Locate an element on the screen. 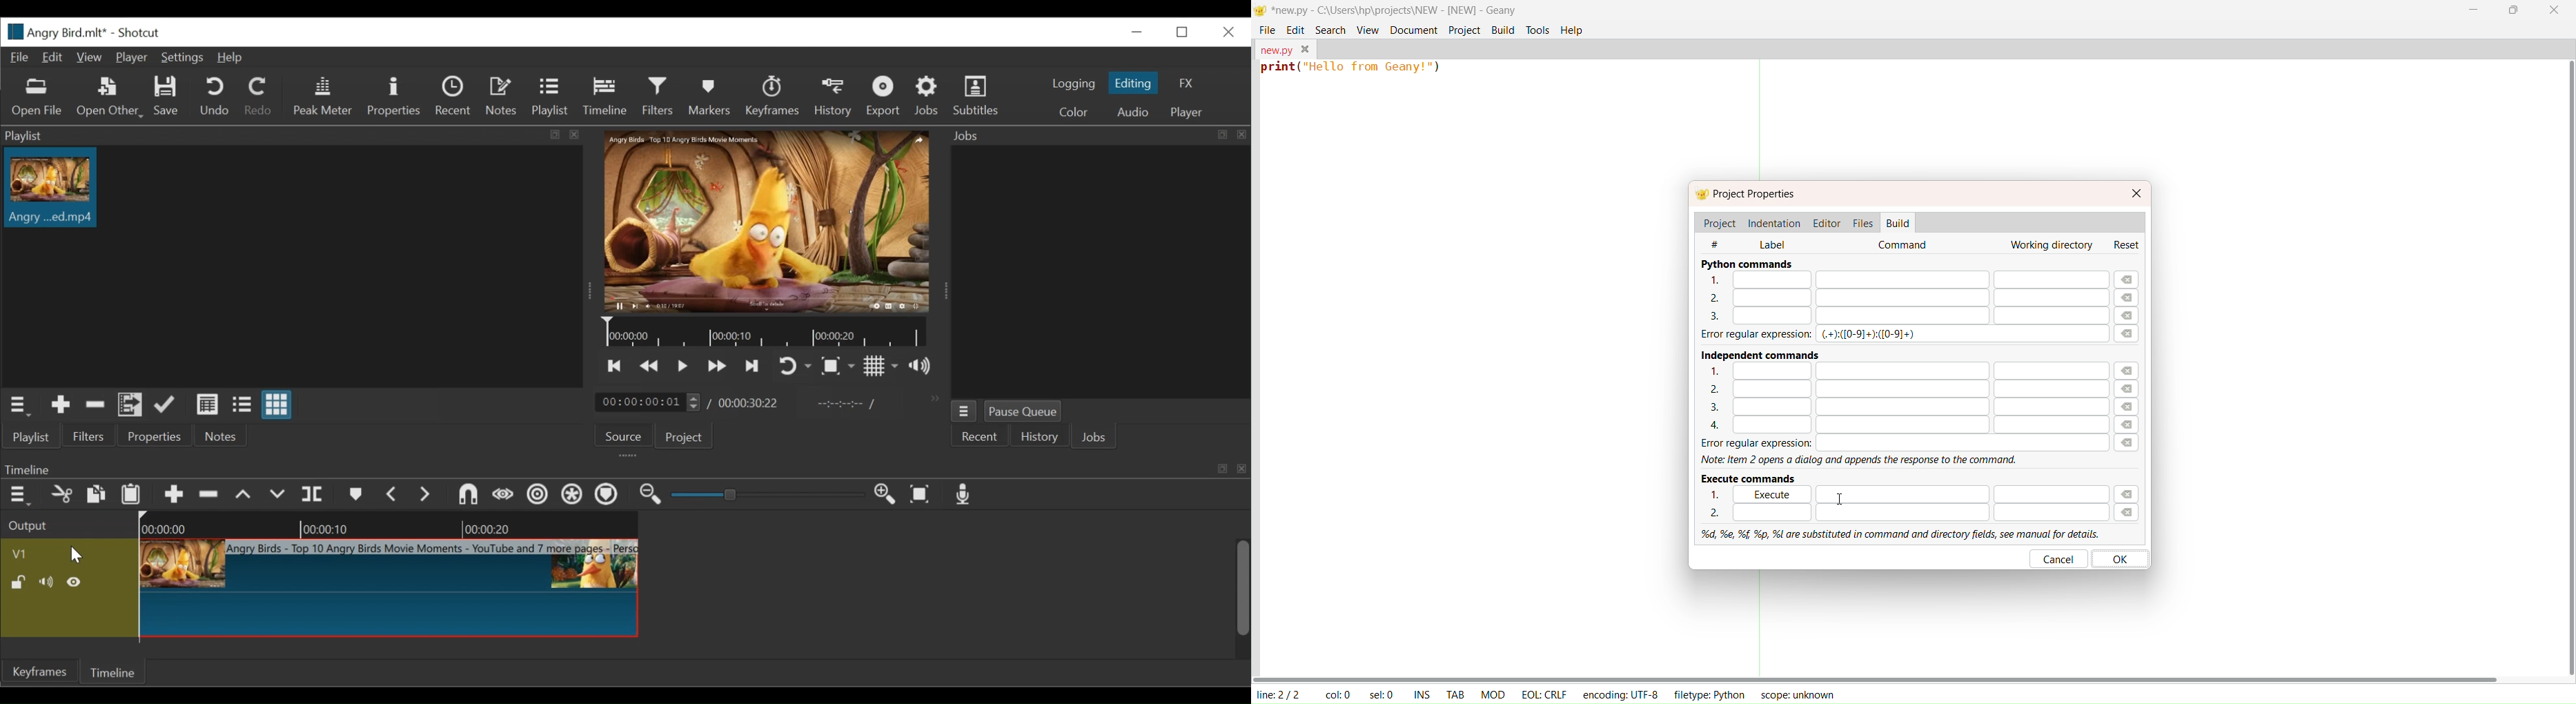 The image size is (2576, 728). Jobs is located at coordinates (1096, 439).